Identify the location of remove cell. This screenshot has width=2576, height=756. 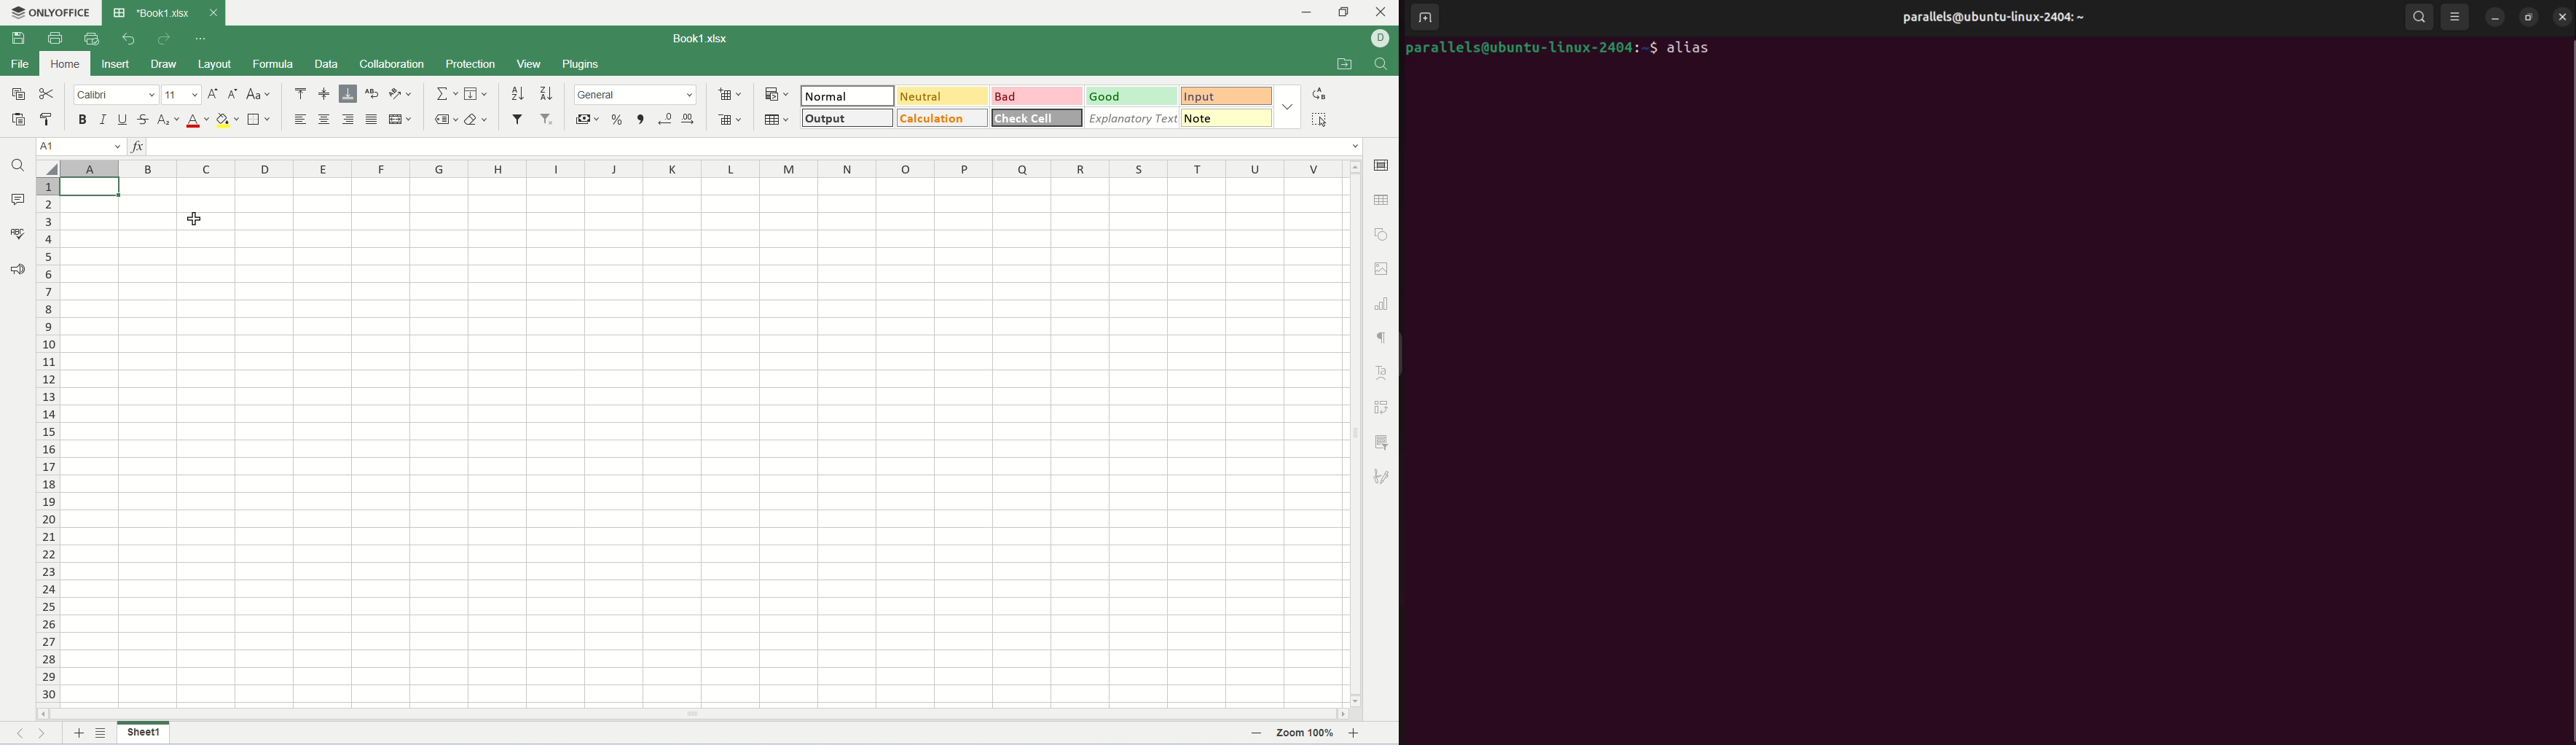
(733, 118).